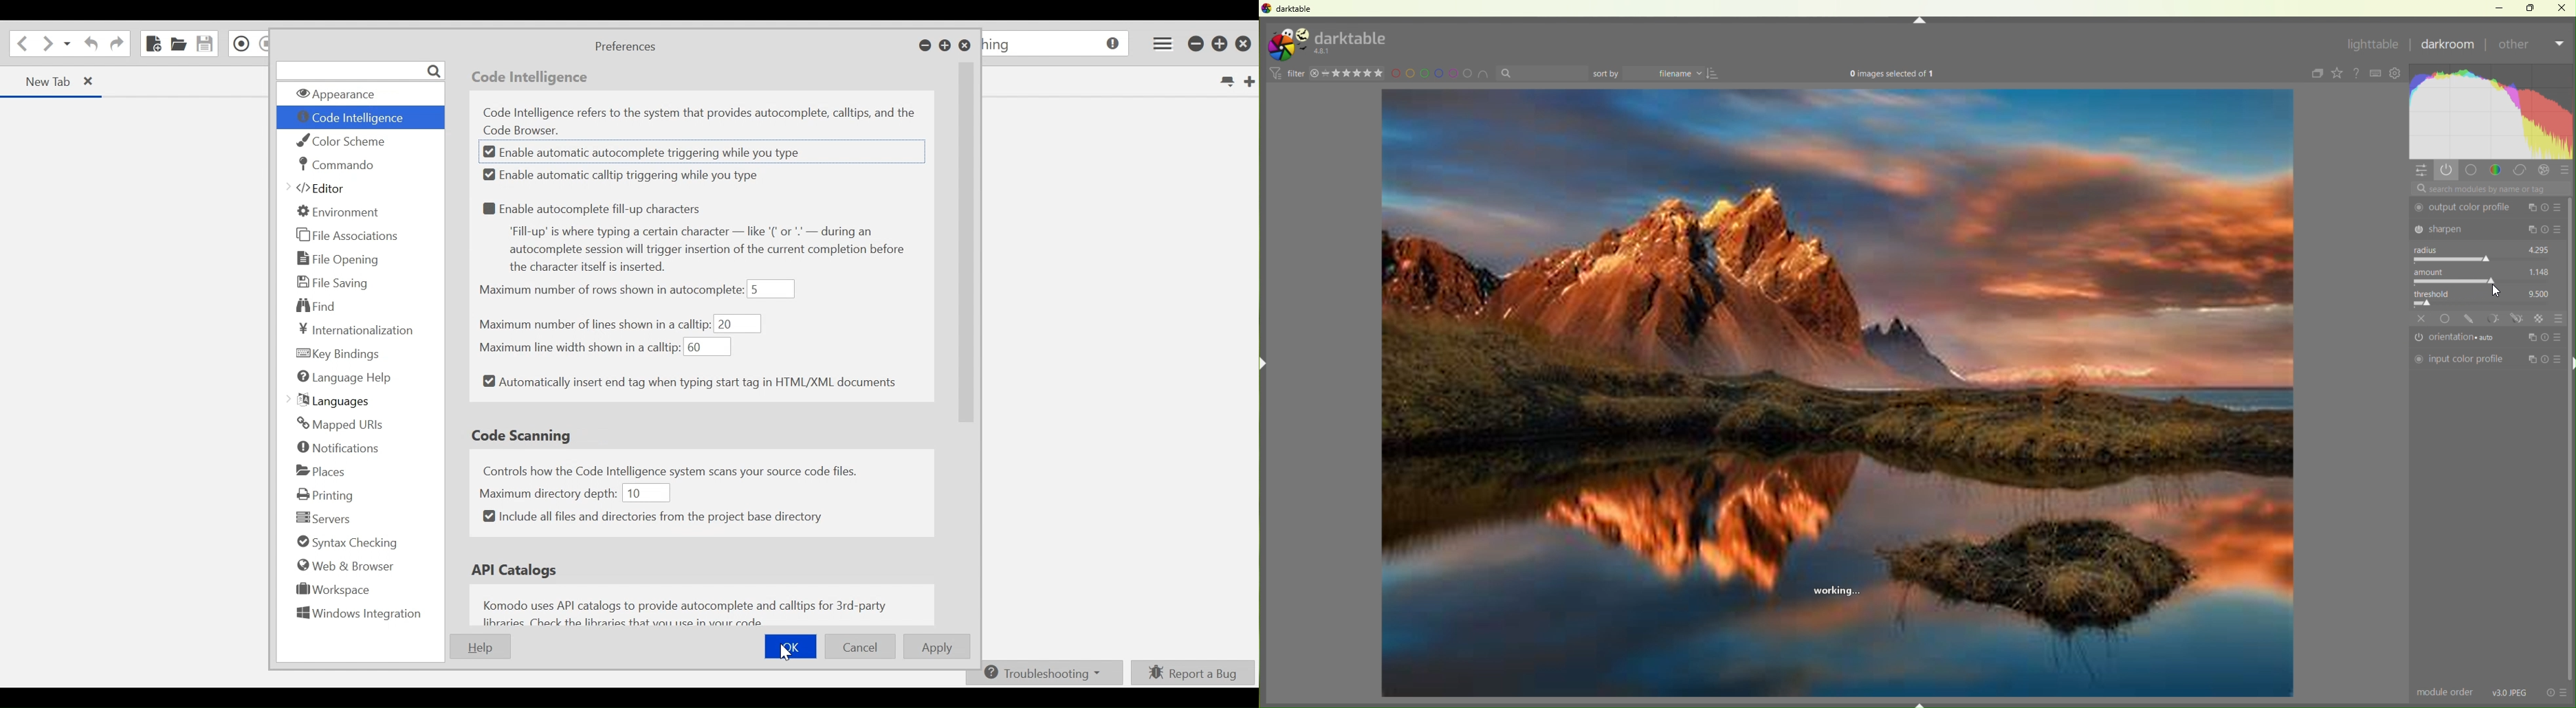 The height and width of the screenshot is (728, 2576). What do you see at coordinates (479, 646) in the screenshot?
I see `Help` at bounding box center [479, 646].